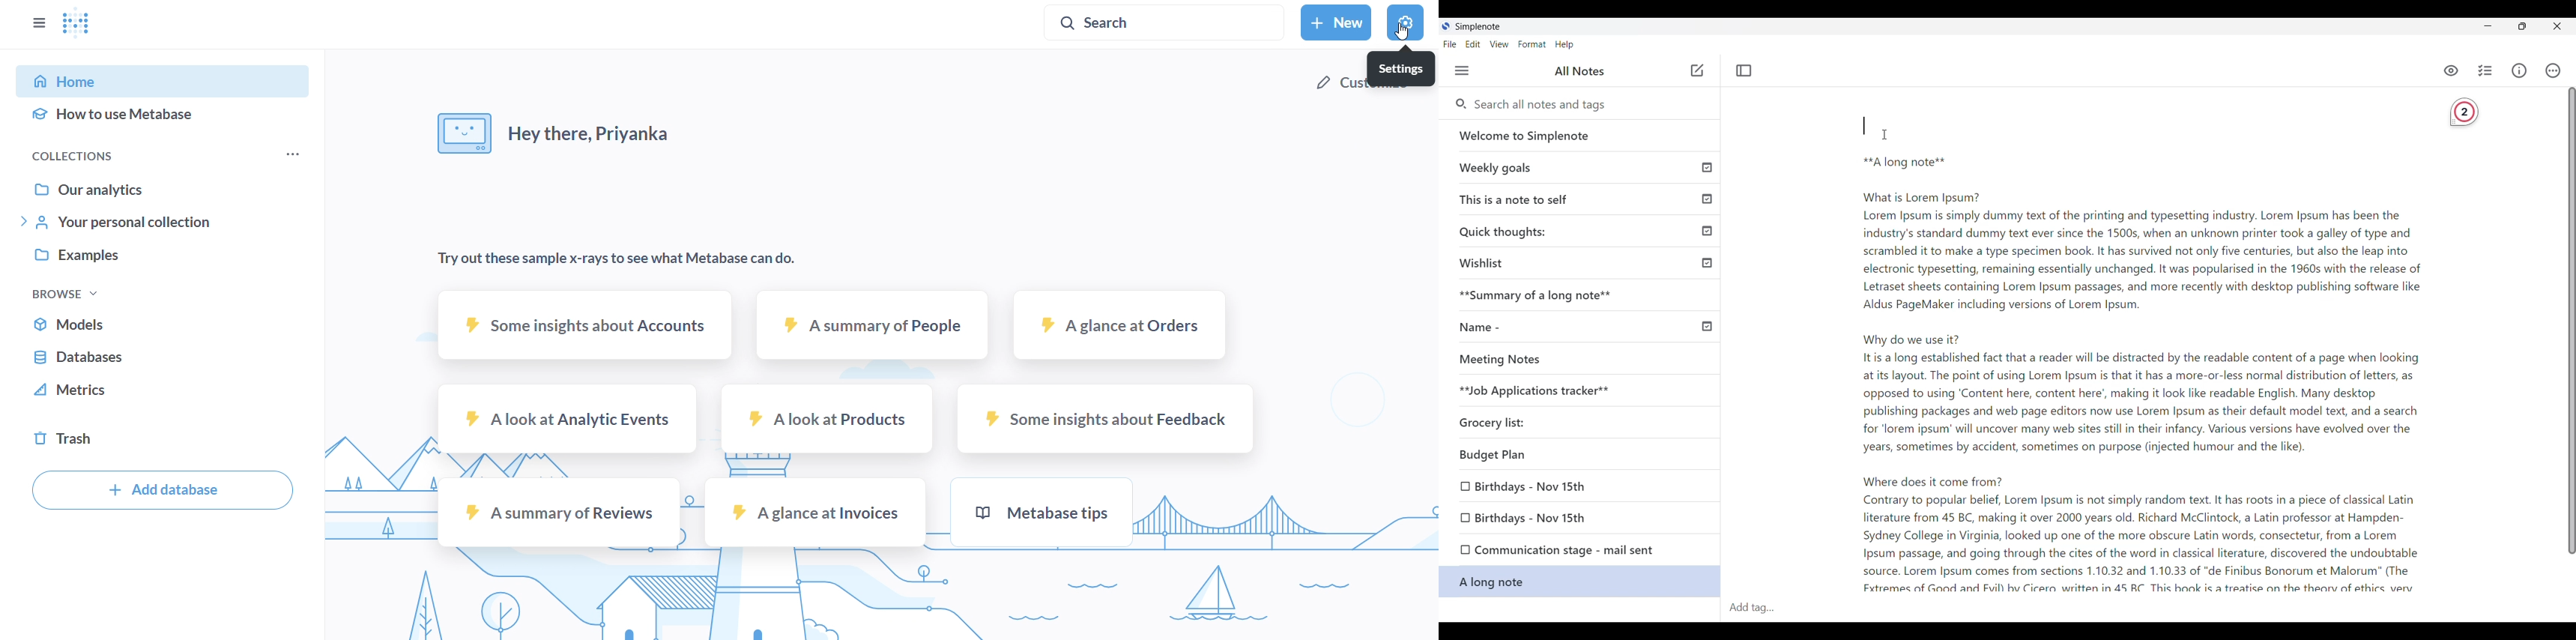  I want to click on Budget plan, so click(1538, 457).